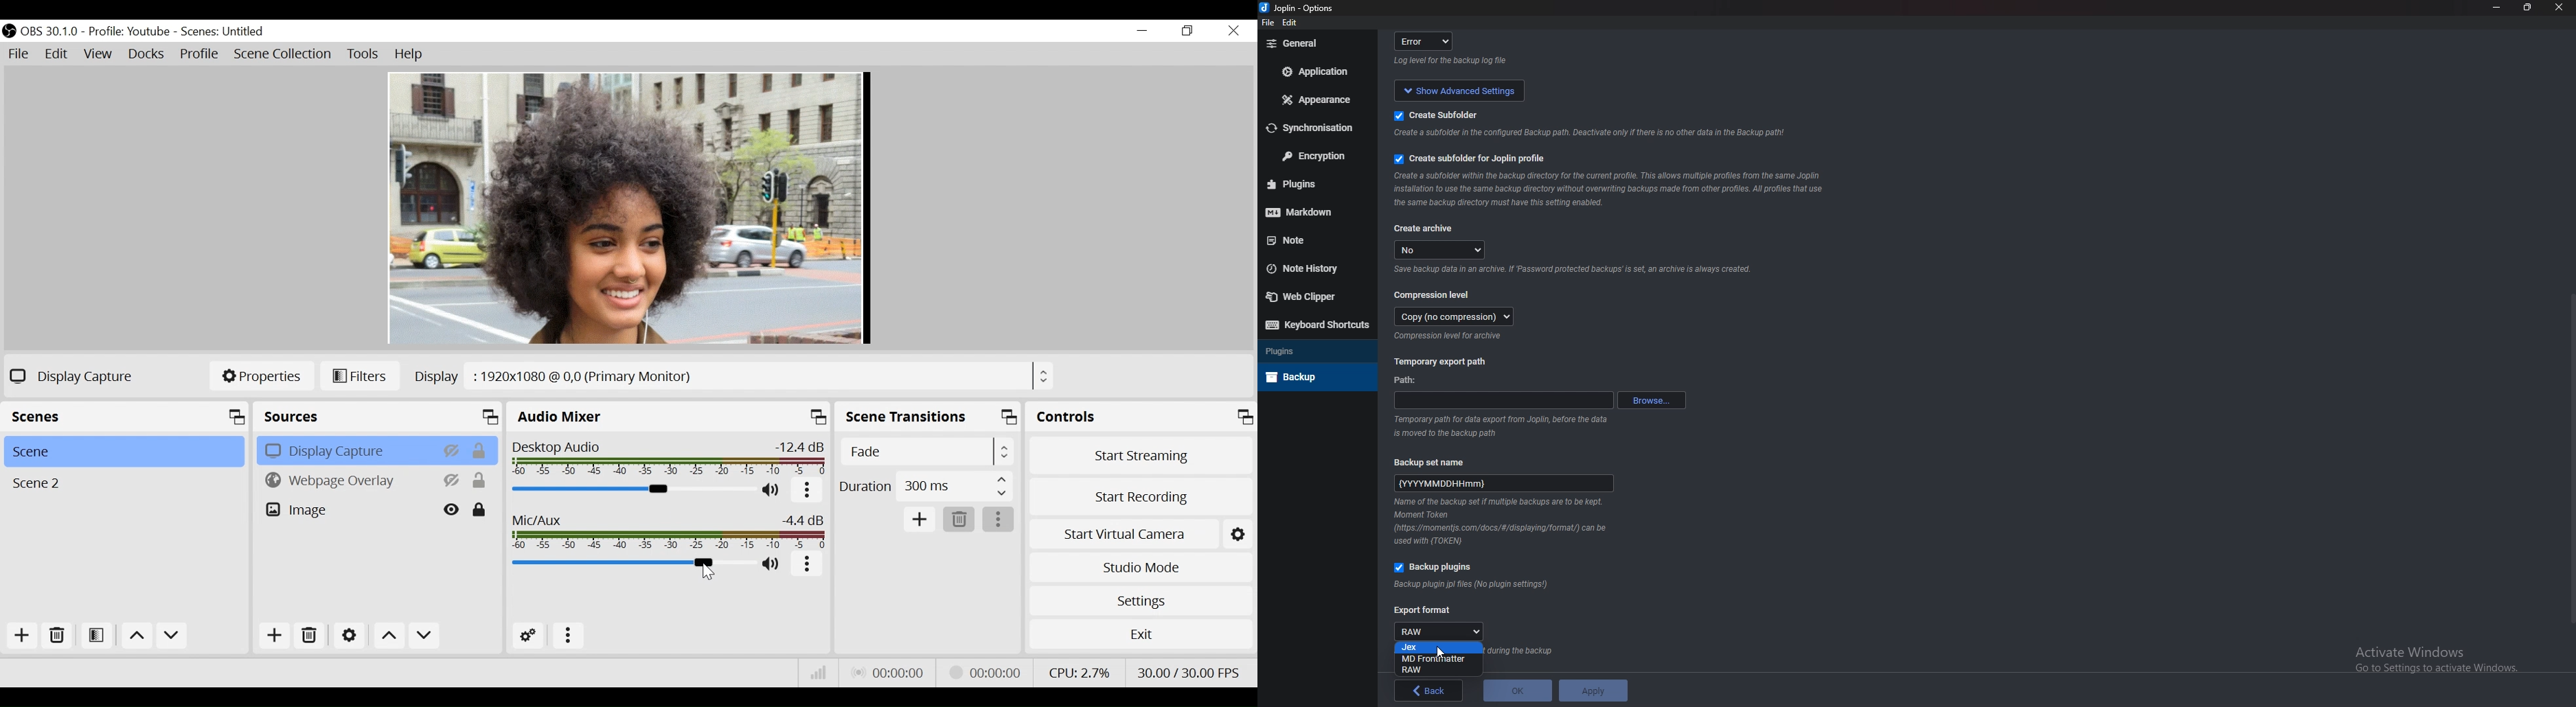  Describe the element at coordinates (709, 573) in the screenshot. I see `cursor` at that location.